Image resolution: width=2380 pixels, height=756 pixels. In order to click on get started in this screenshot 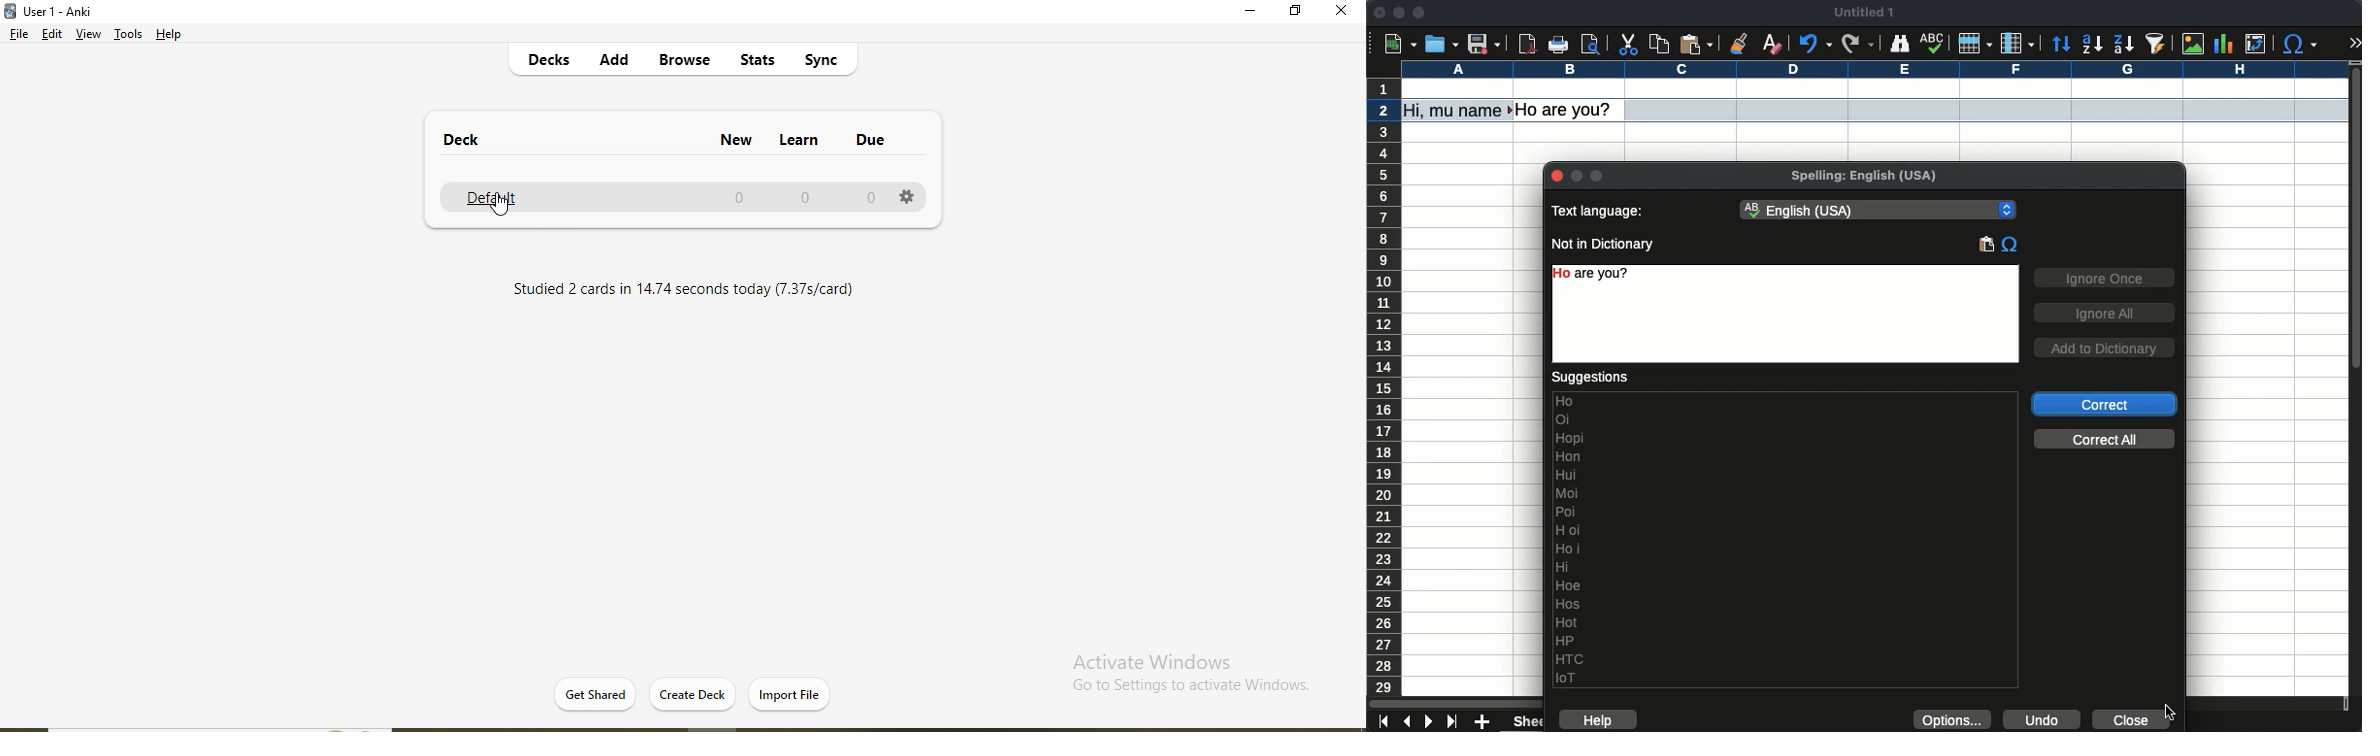, I will do `click(599, 693)`.